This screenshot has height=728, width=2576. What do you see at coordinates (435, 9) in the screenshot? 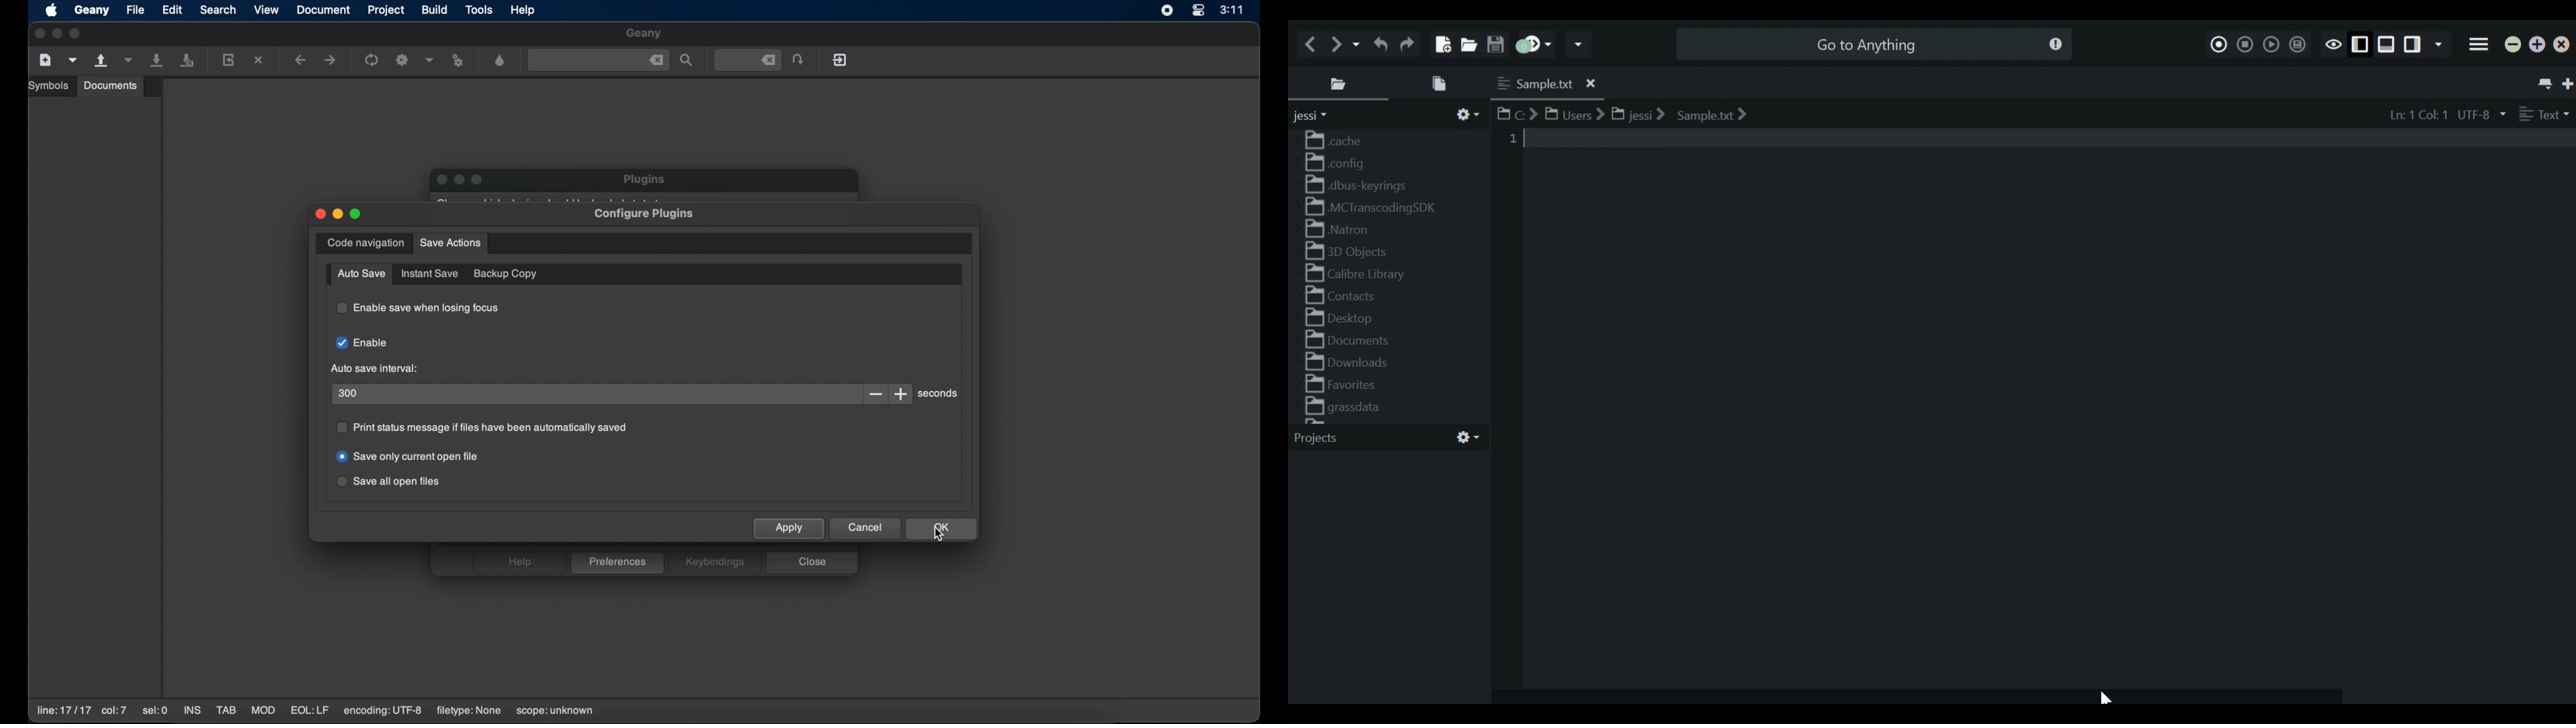
I see `build` at bounding box center [435, 9].